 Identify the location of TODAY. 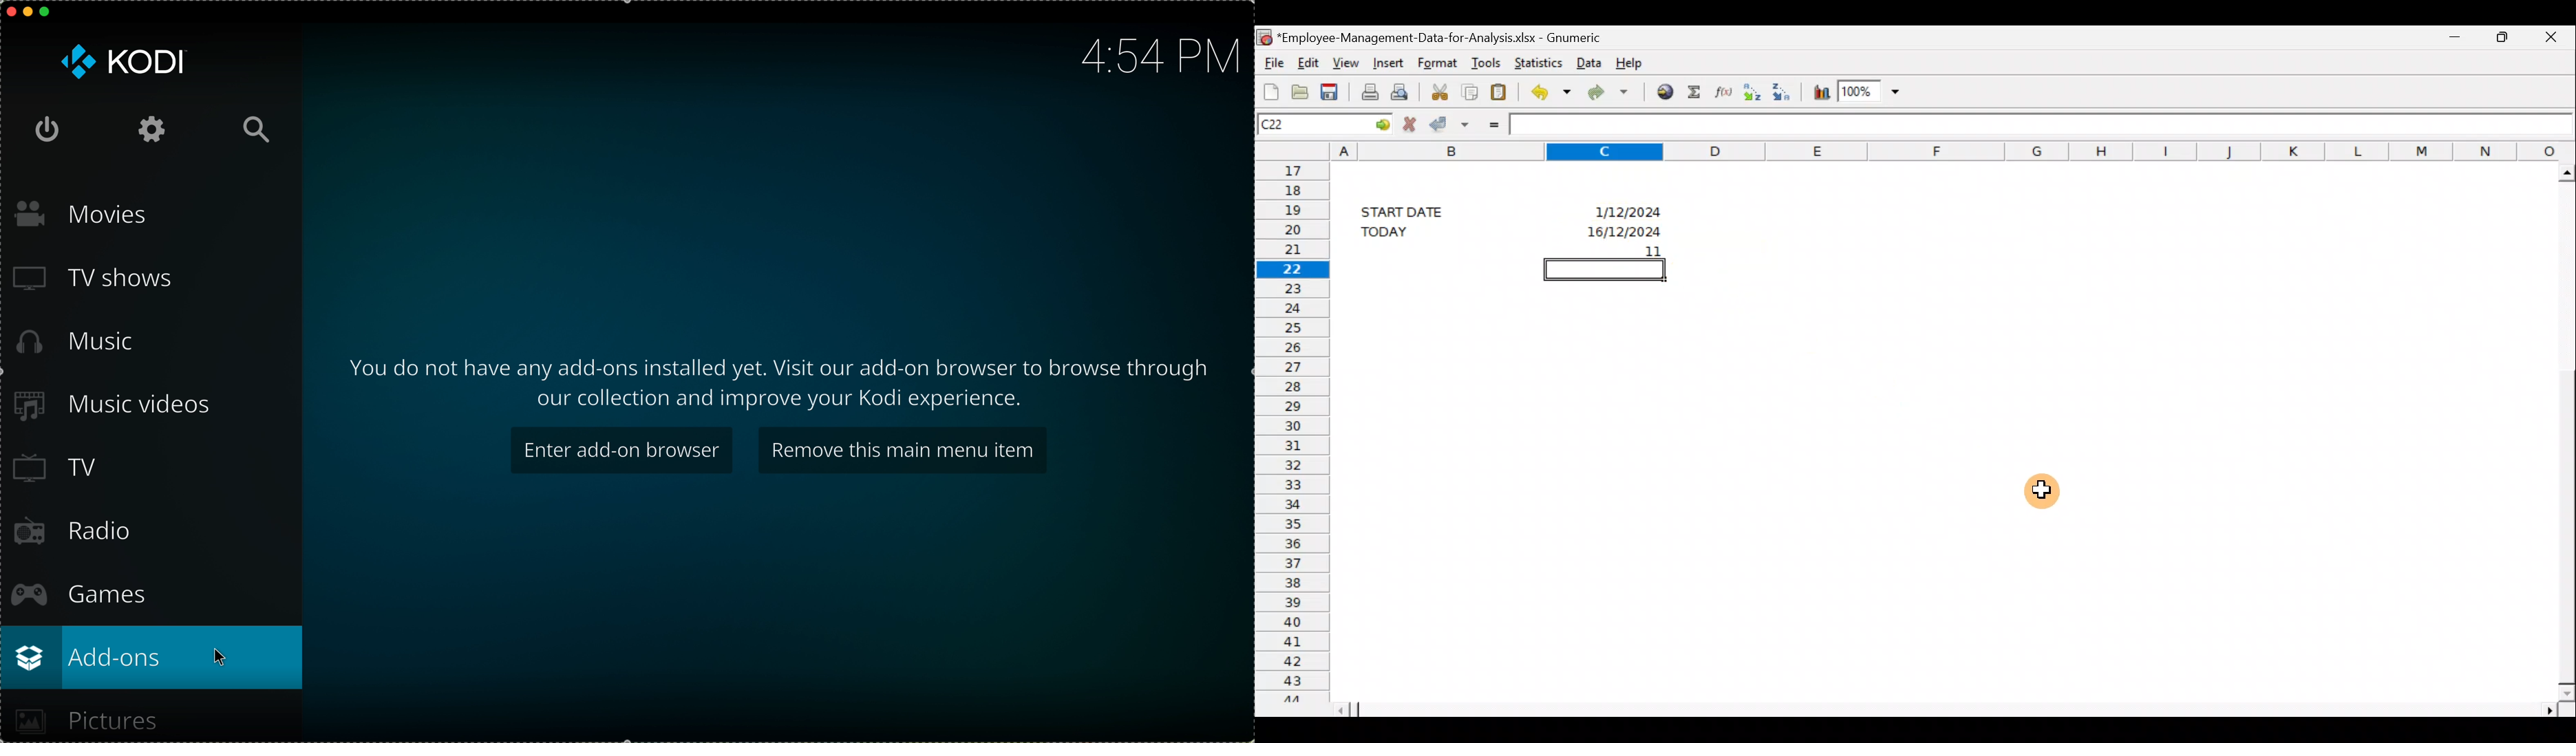
(1407, 231).